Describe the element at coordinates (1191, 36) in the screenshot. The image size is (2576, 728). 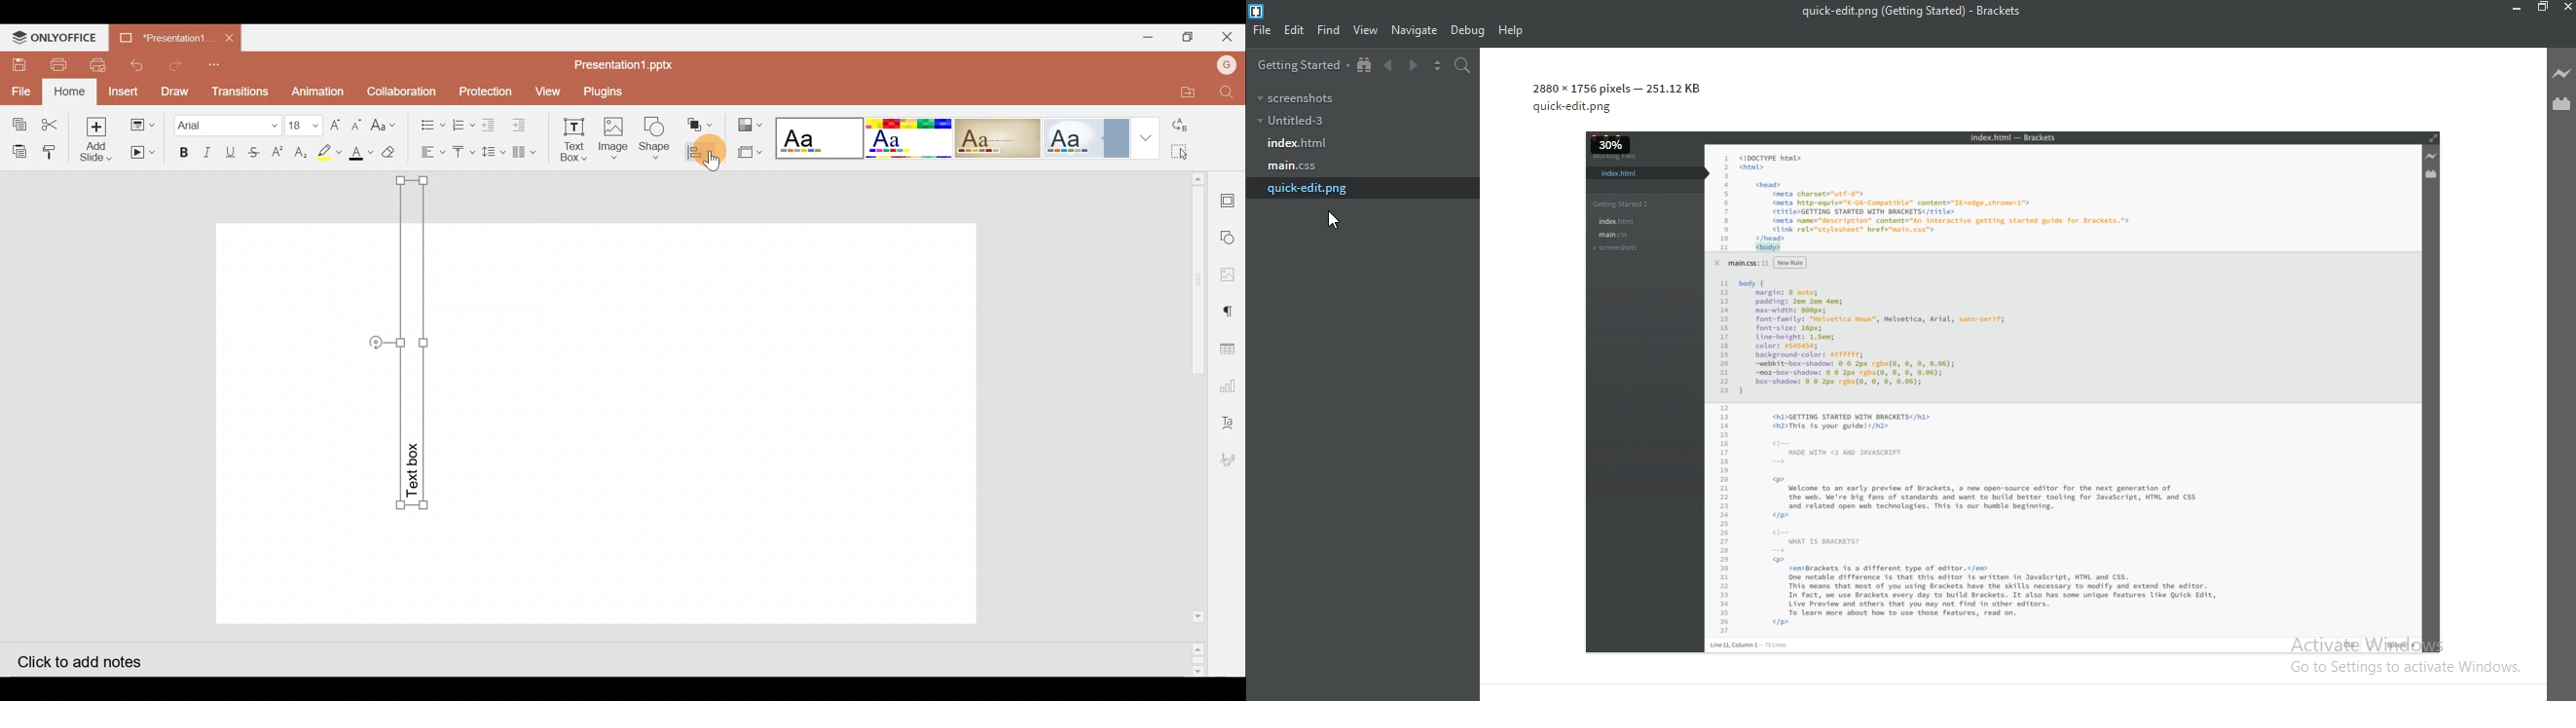
I see `Maximize` at that location.